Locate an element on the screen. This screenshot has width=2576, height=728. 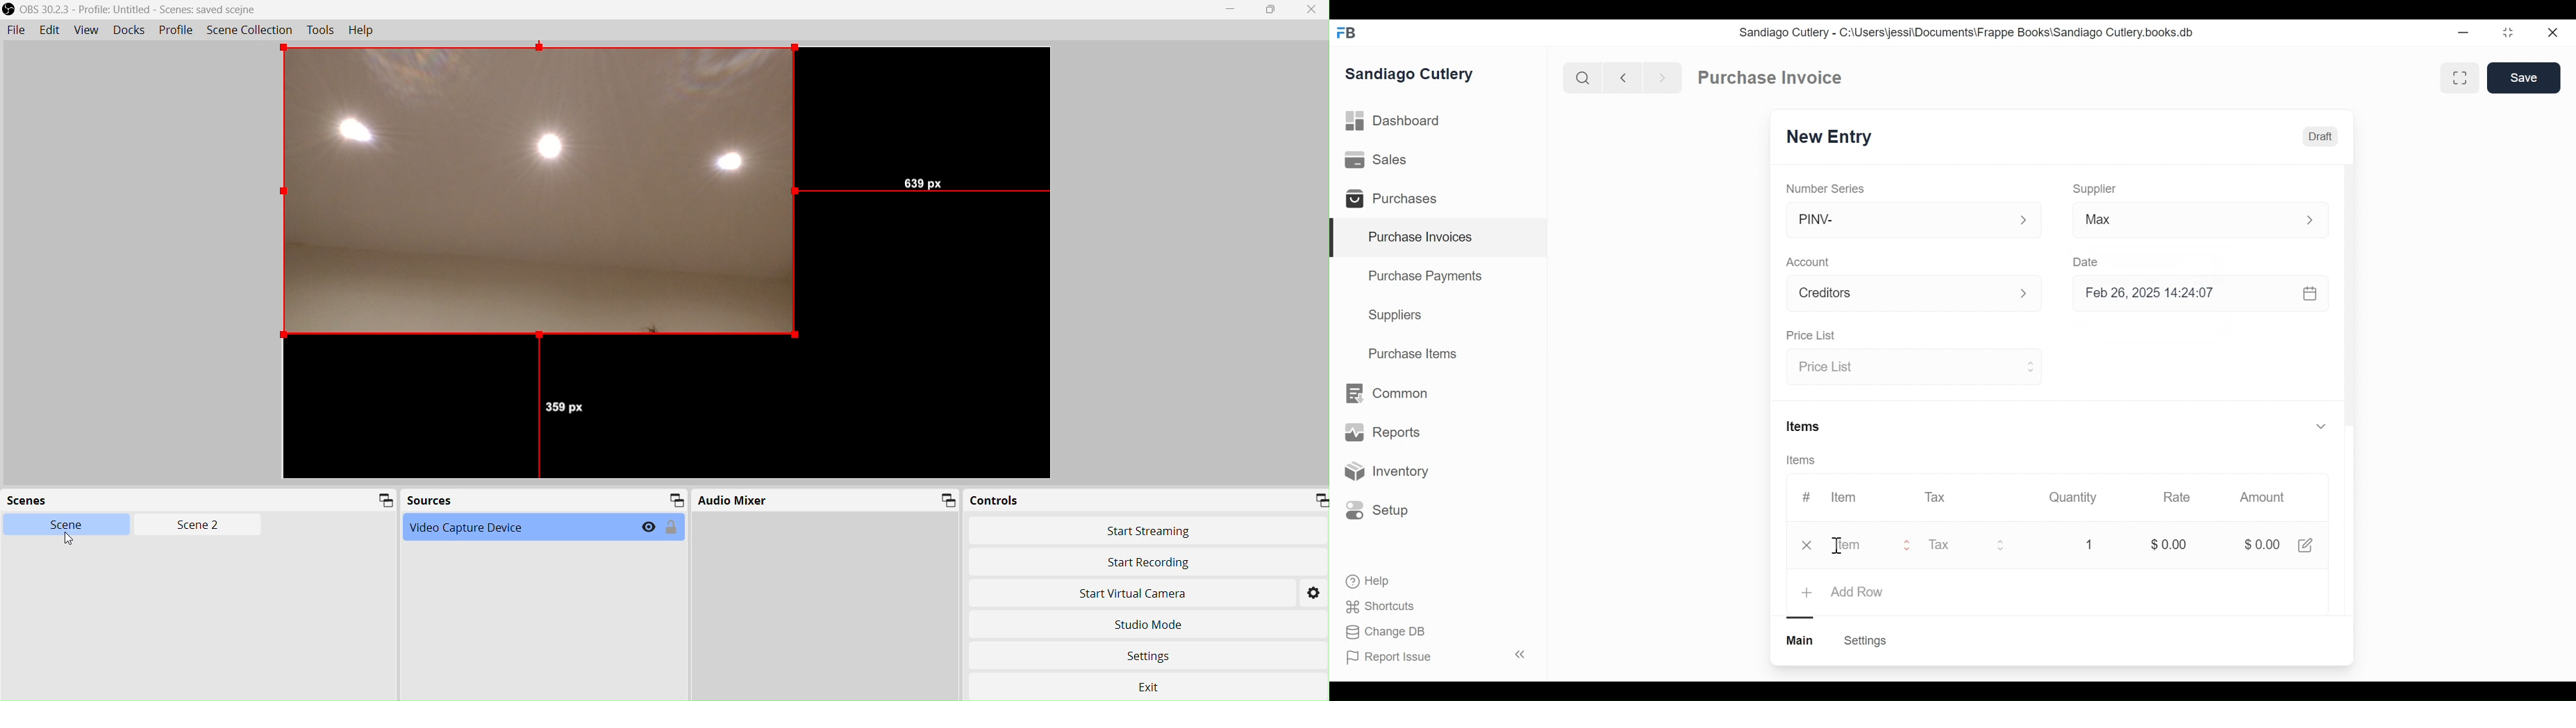
Tools is located at coordinates (322, 31).